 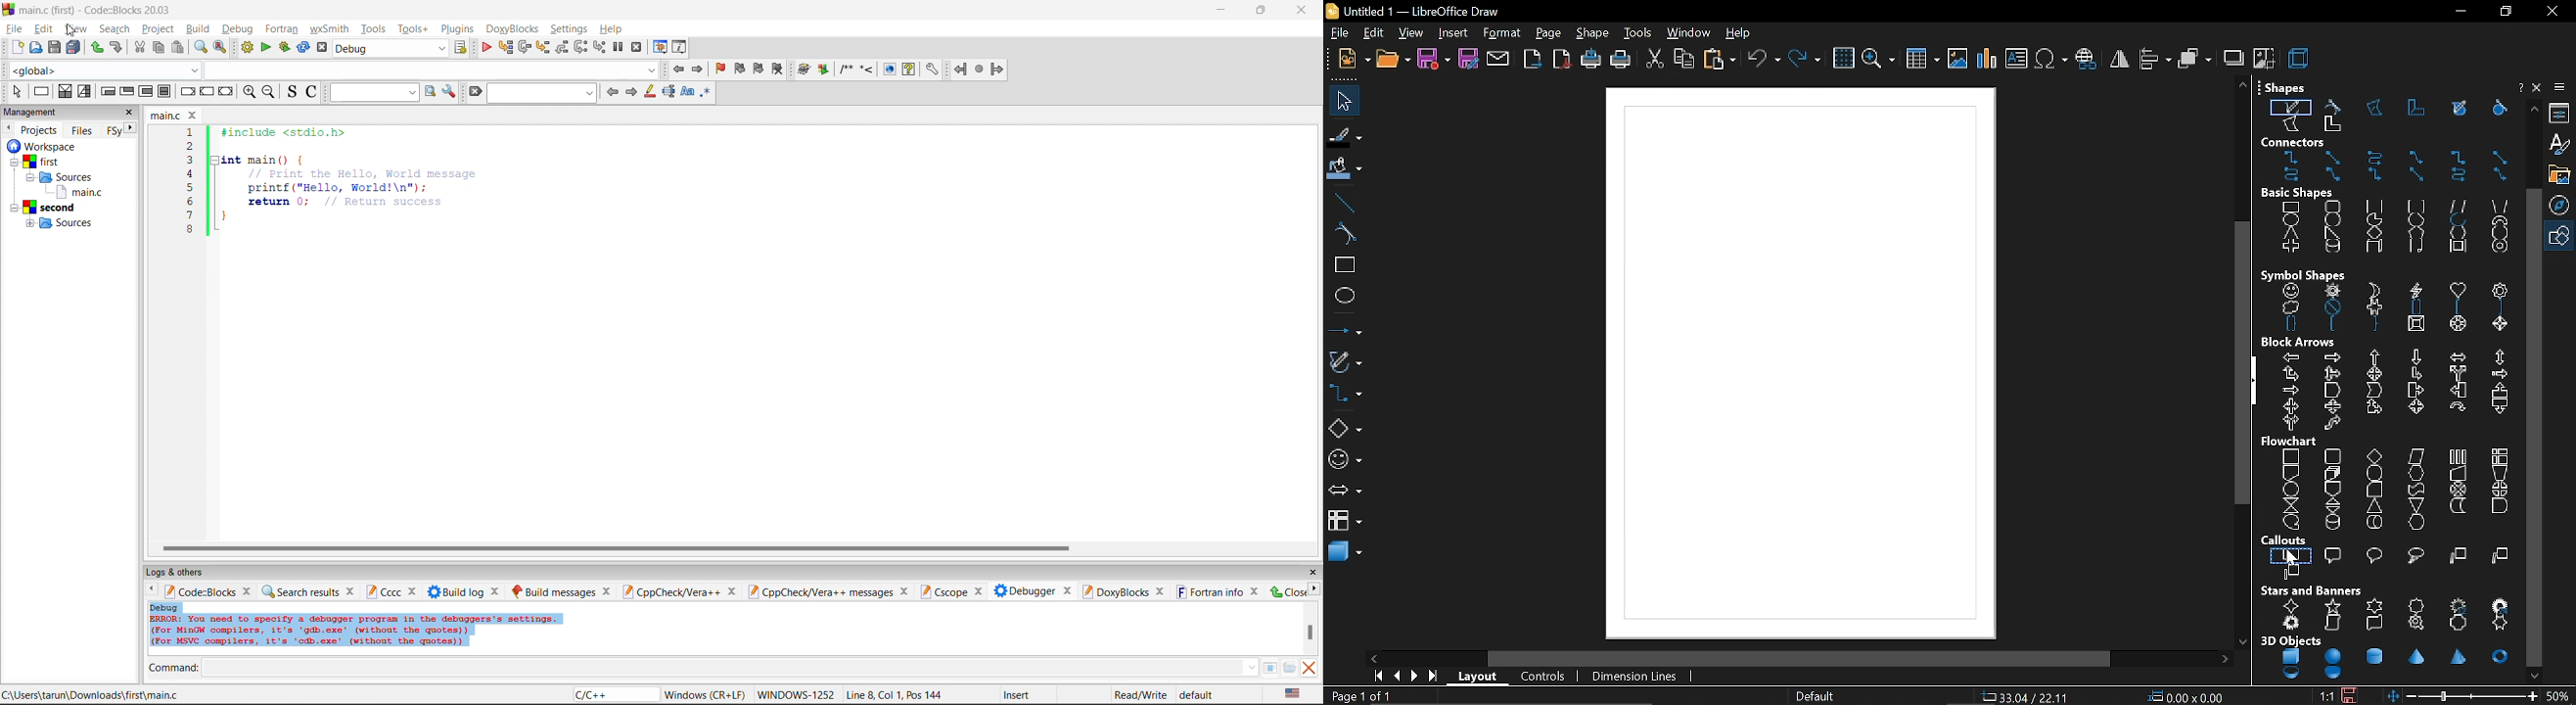 I want to click on polygon 45 filled, so click(x=2330, y=129).